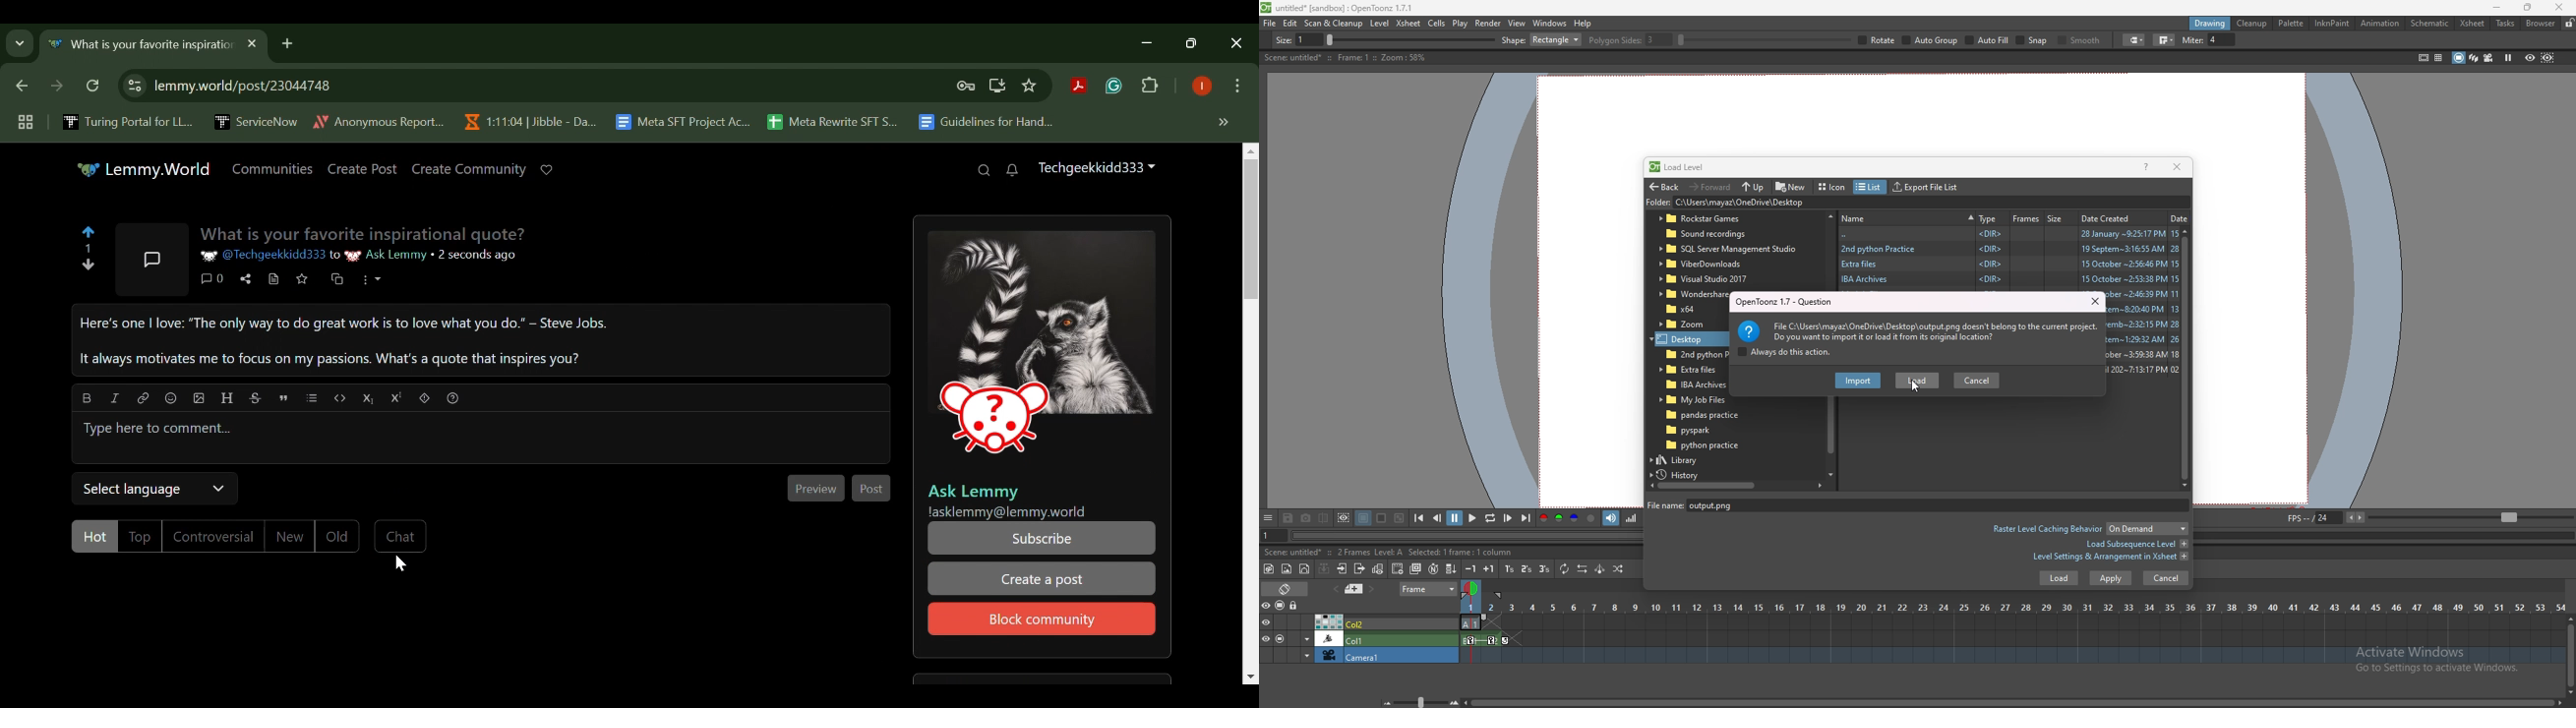  I want to click on bold, so click(88, 396).